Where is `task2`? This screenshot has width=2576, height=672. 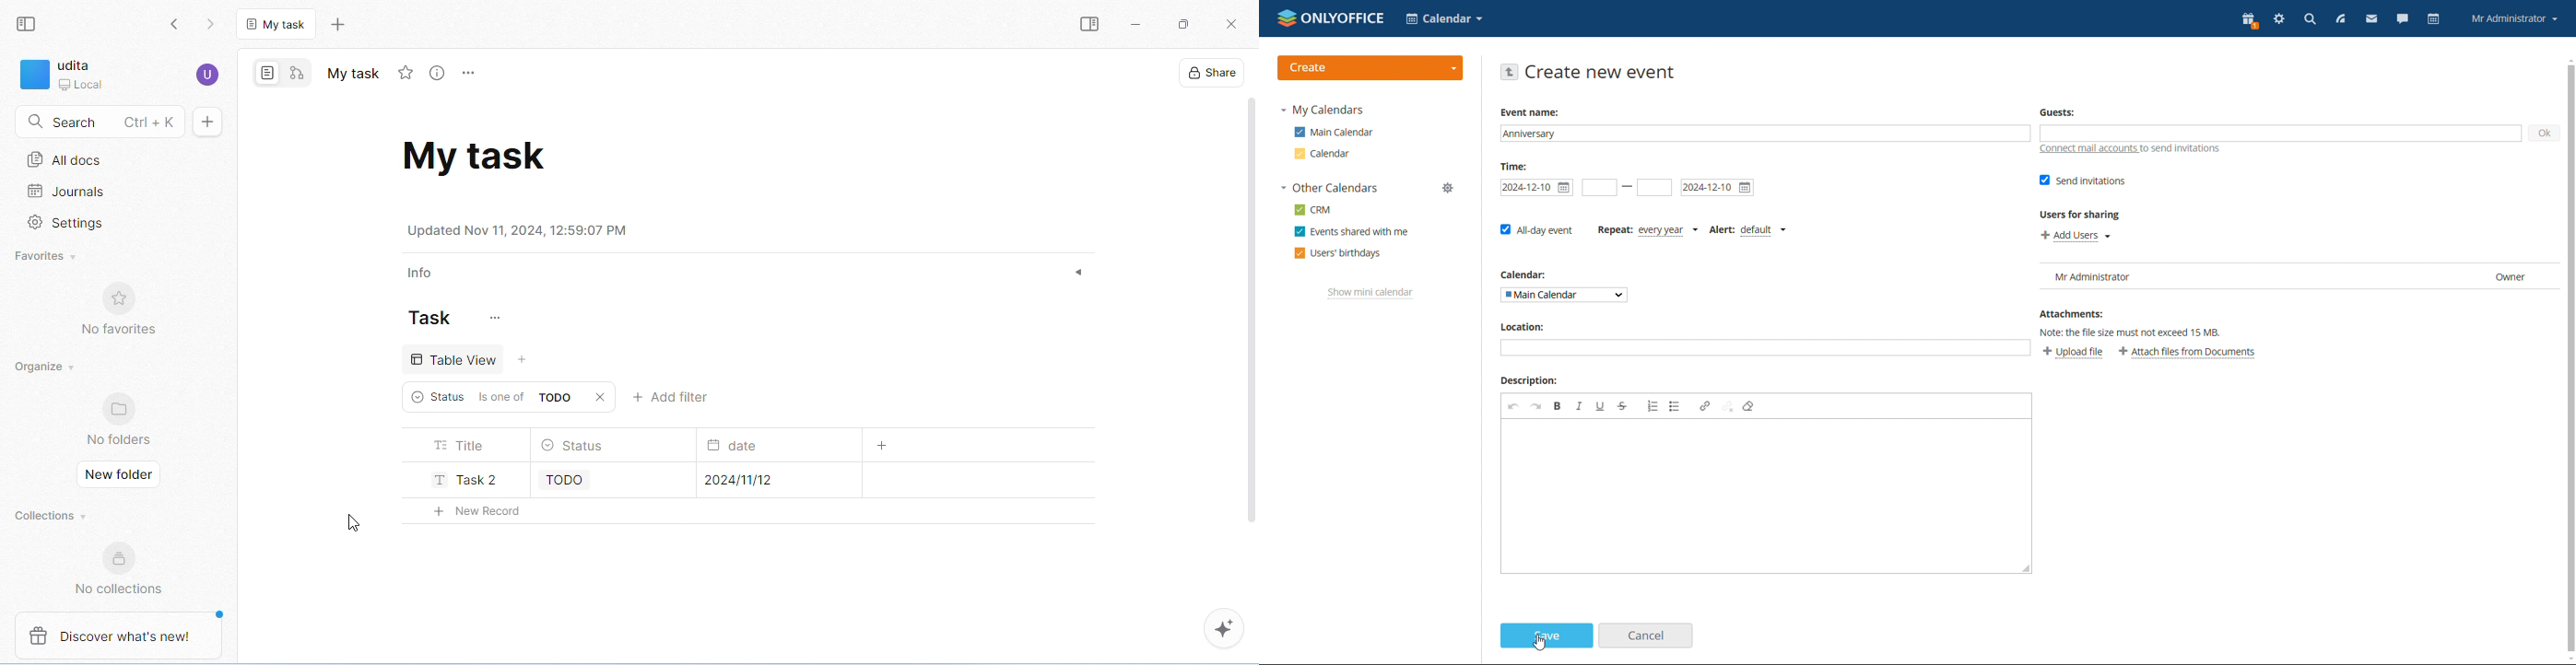
task2 is located at coordinates (460, 475).